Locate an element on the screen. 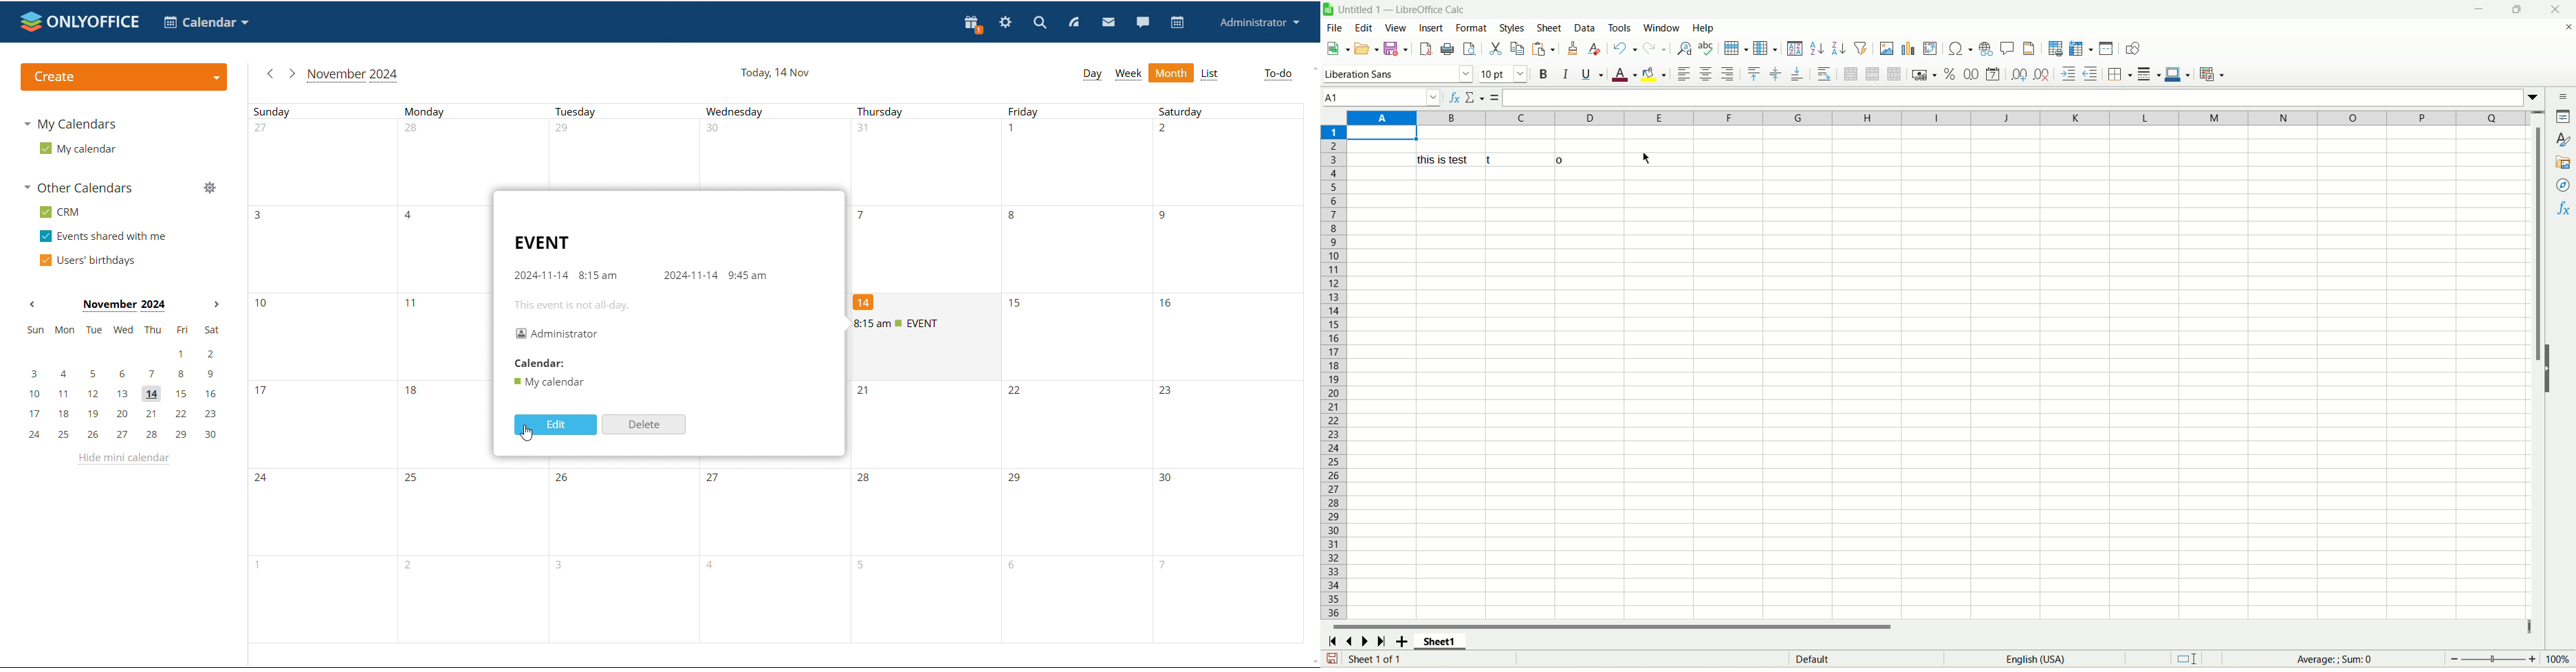 Image resolution: width=2576 pixels, height=672 pixels. minimize is located at coordinates (2479, 10).